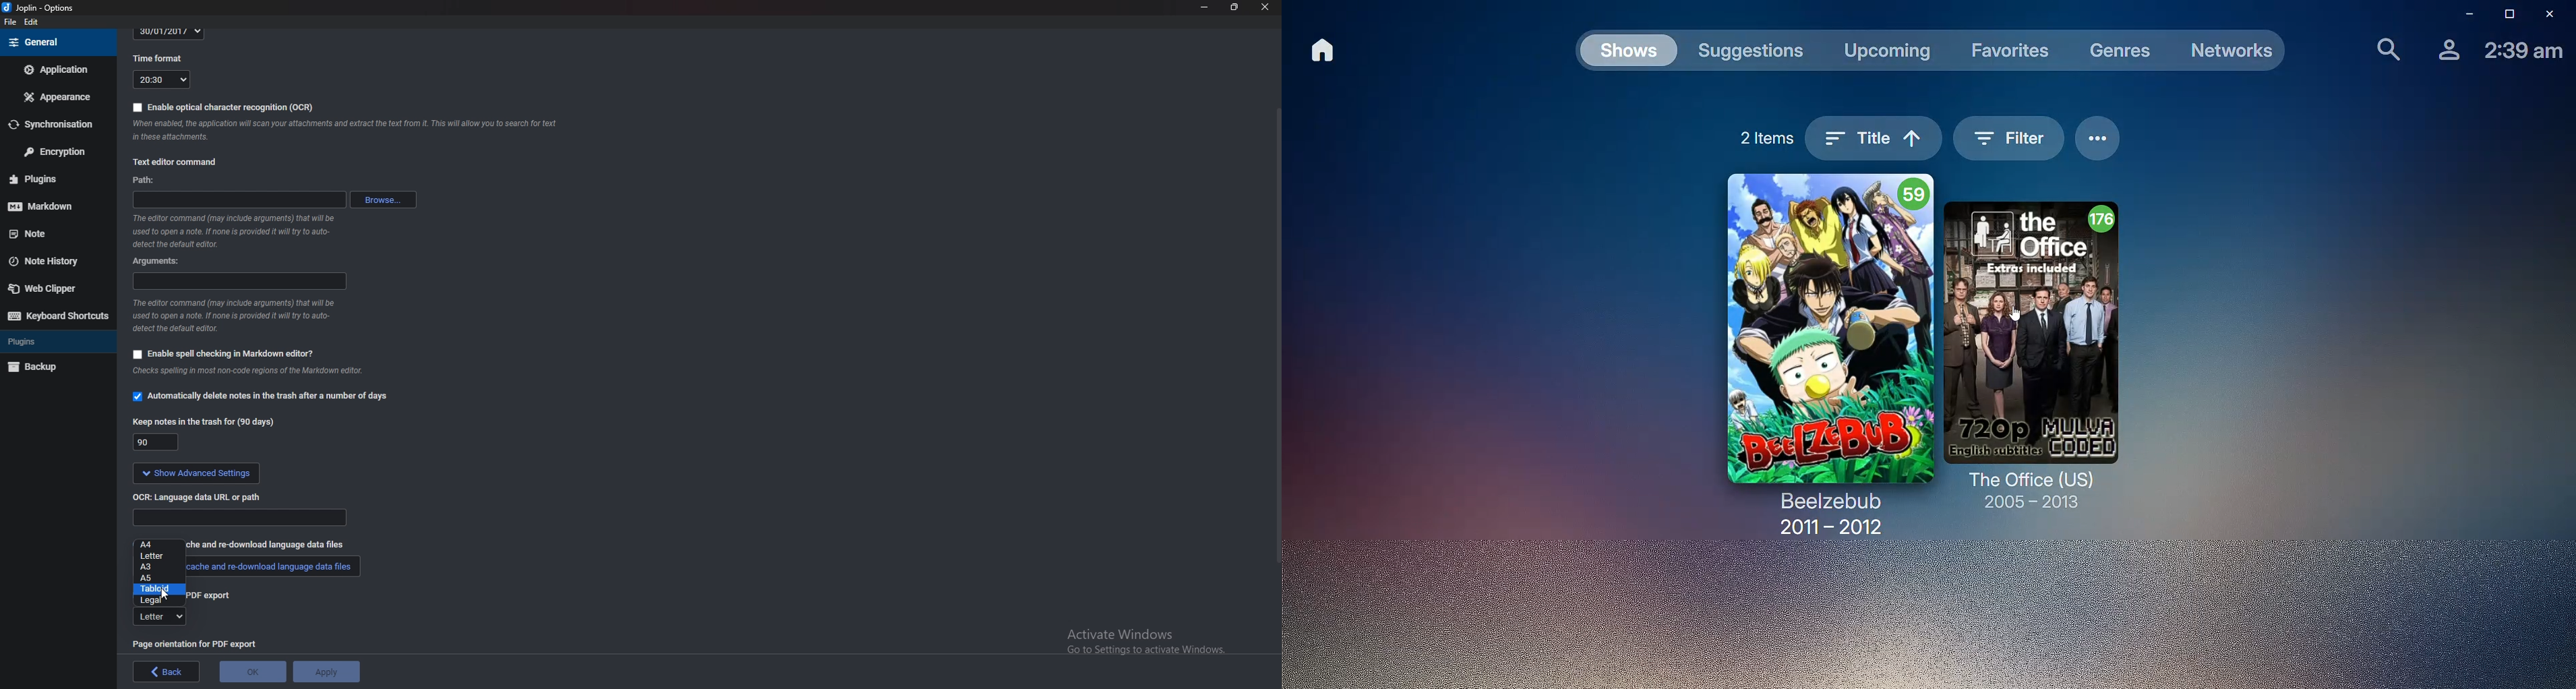 This screenshot has height=700, width=2576. I want to click on Arguments, so click(162, 262).